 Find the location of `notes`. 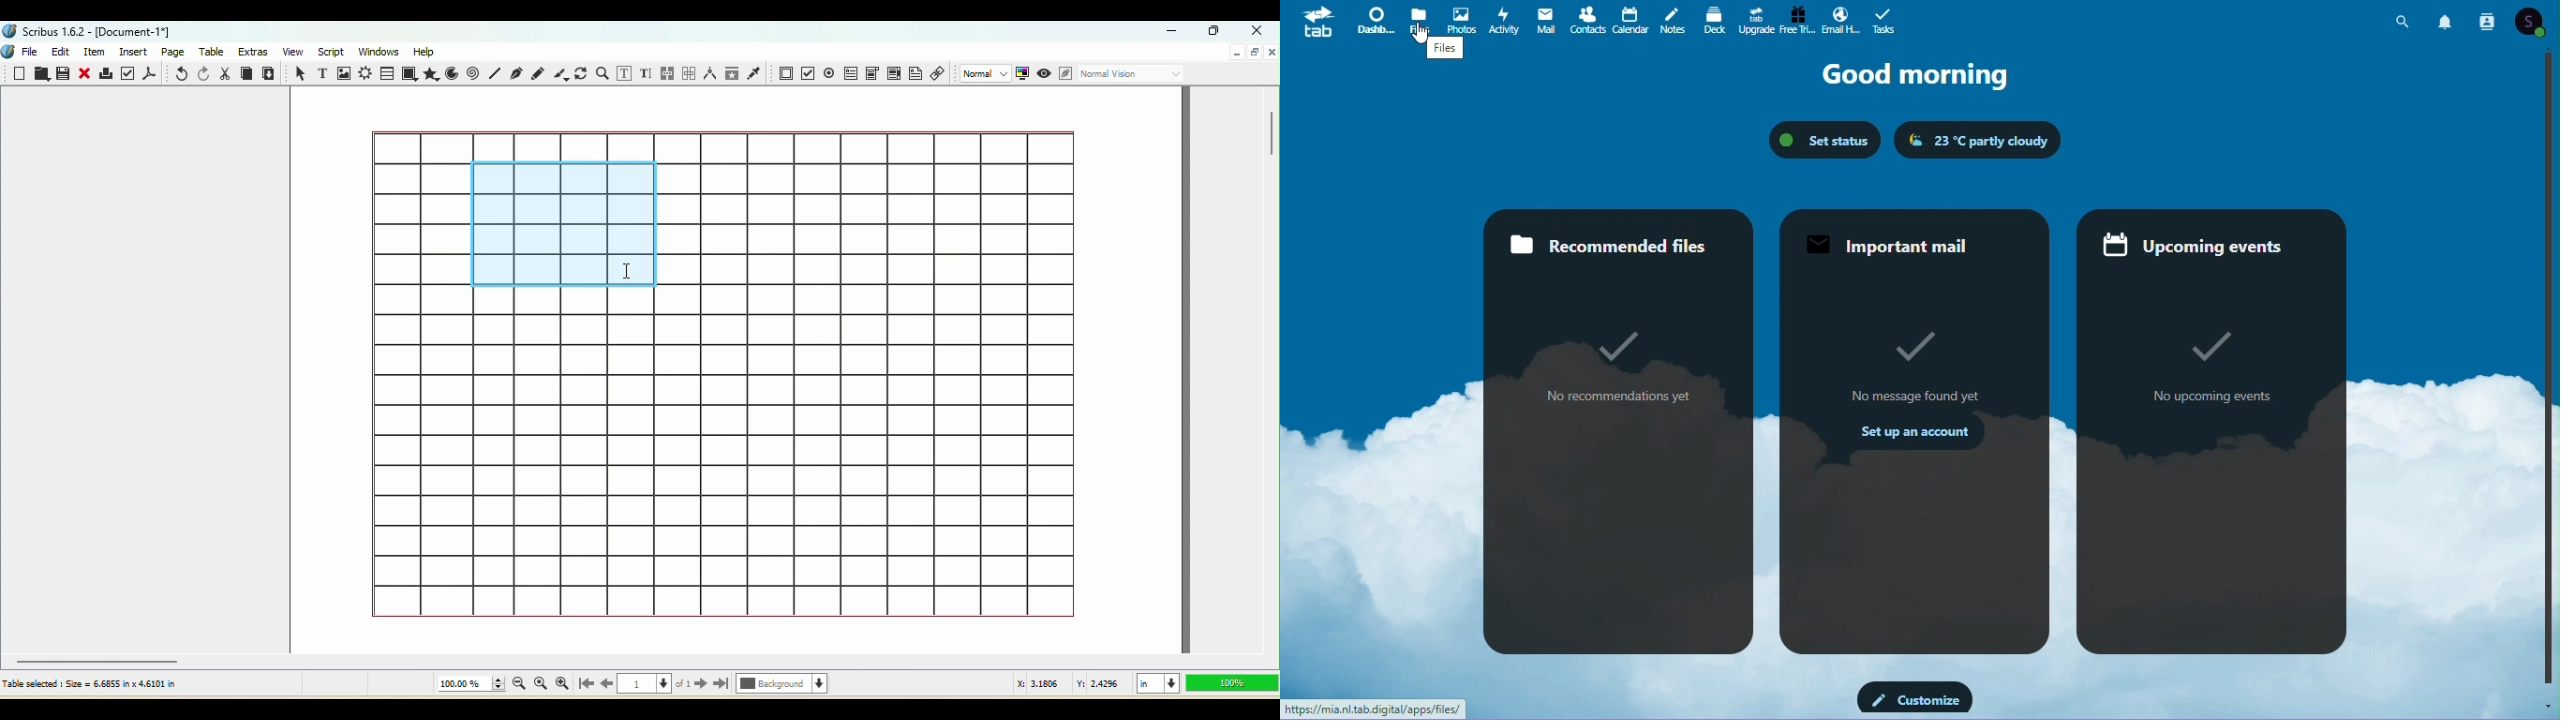

notes is located at coordinates (1671, 22).